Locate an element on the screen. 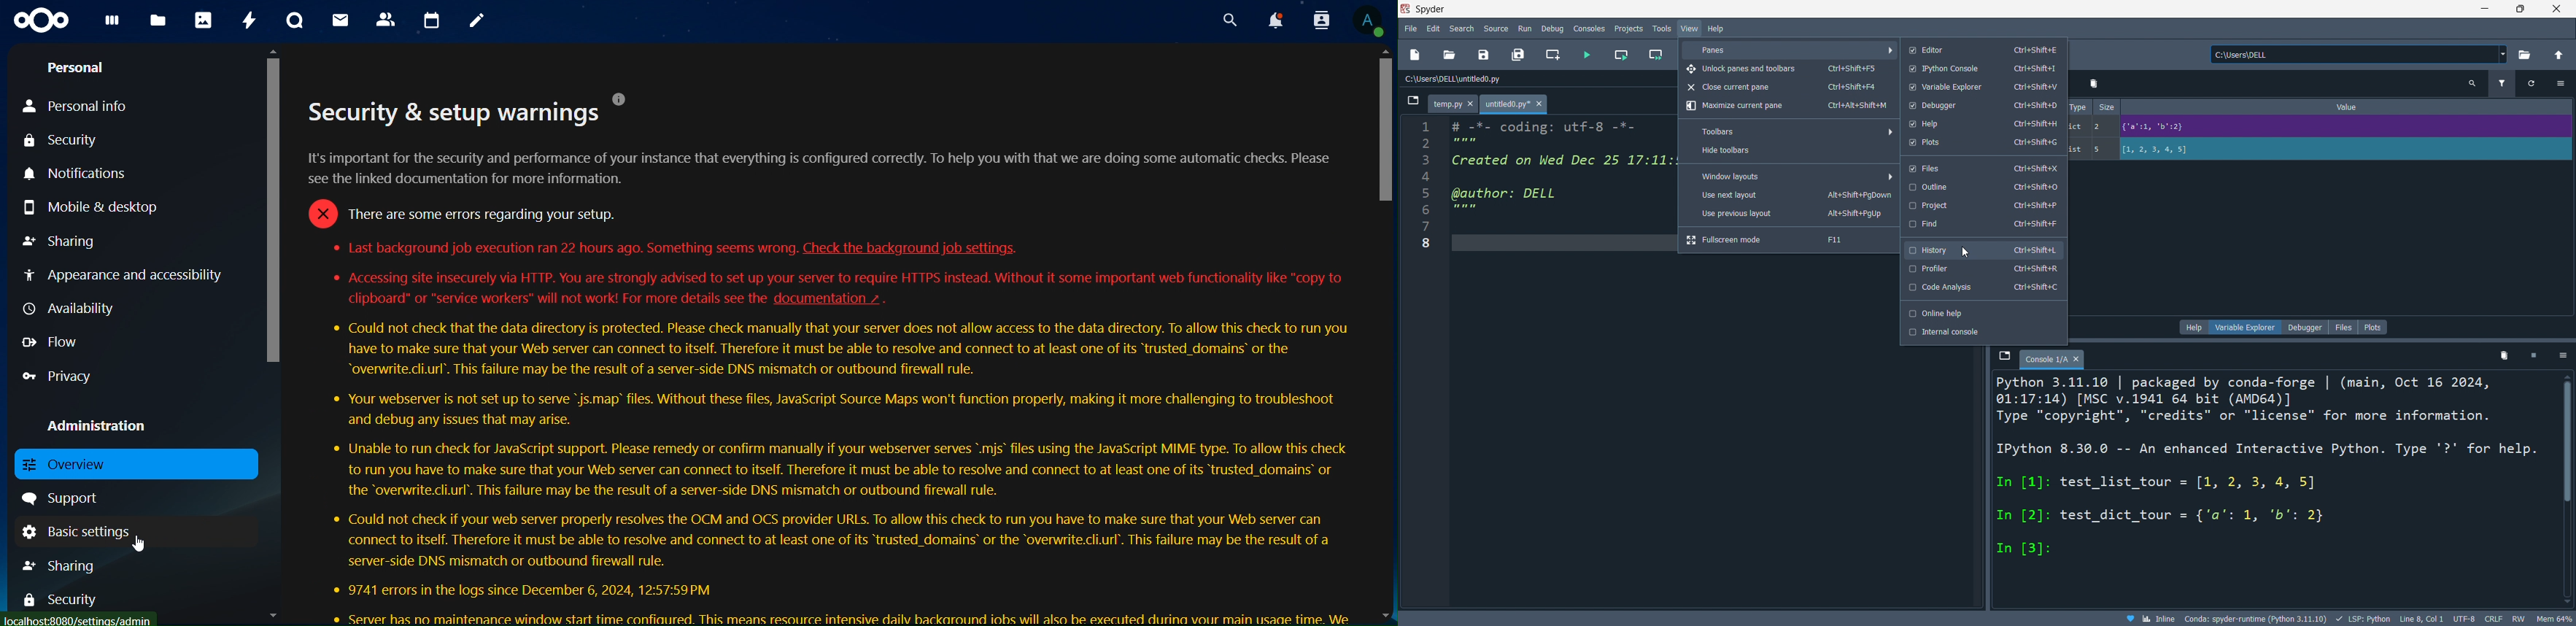 The width and height of the screenshot is (2576, 644). variable value is located at coordinates (2343, 128).